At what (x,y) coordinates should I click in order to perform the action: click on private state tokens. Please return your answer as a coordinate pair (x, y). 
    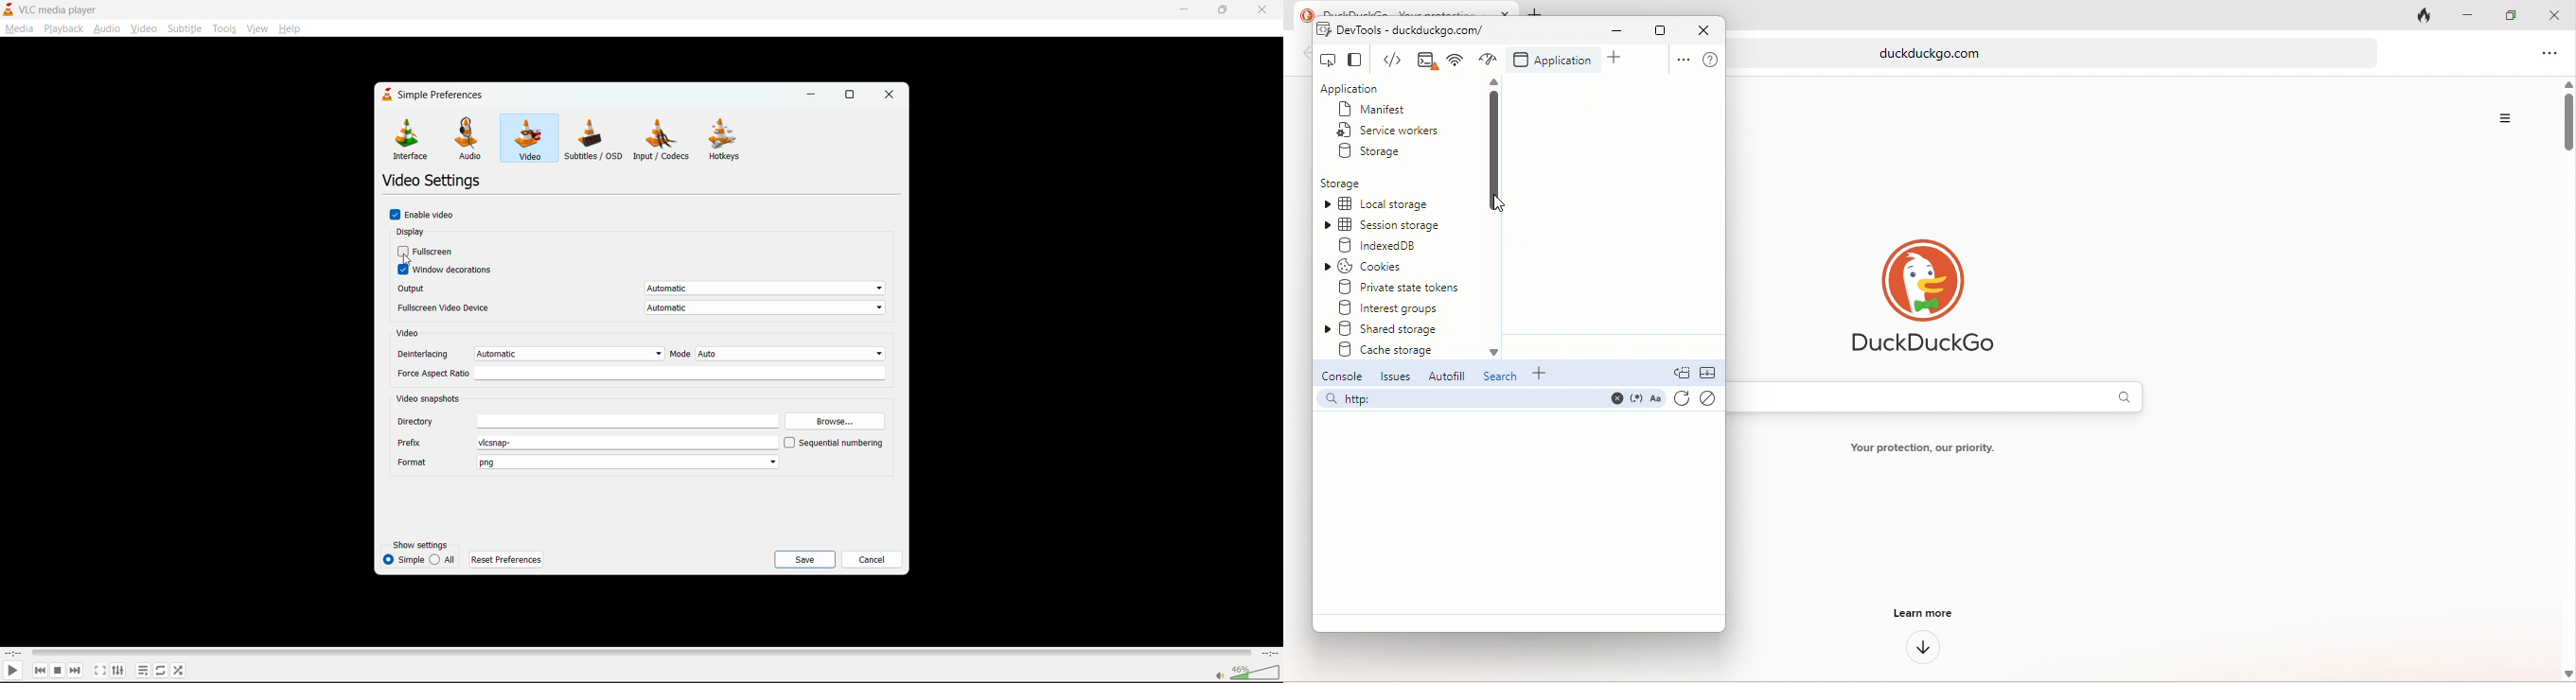
    Looking at the image, I should click on (1401, 287).